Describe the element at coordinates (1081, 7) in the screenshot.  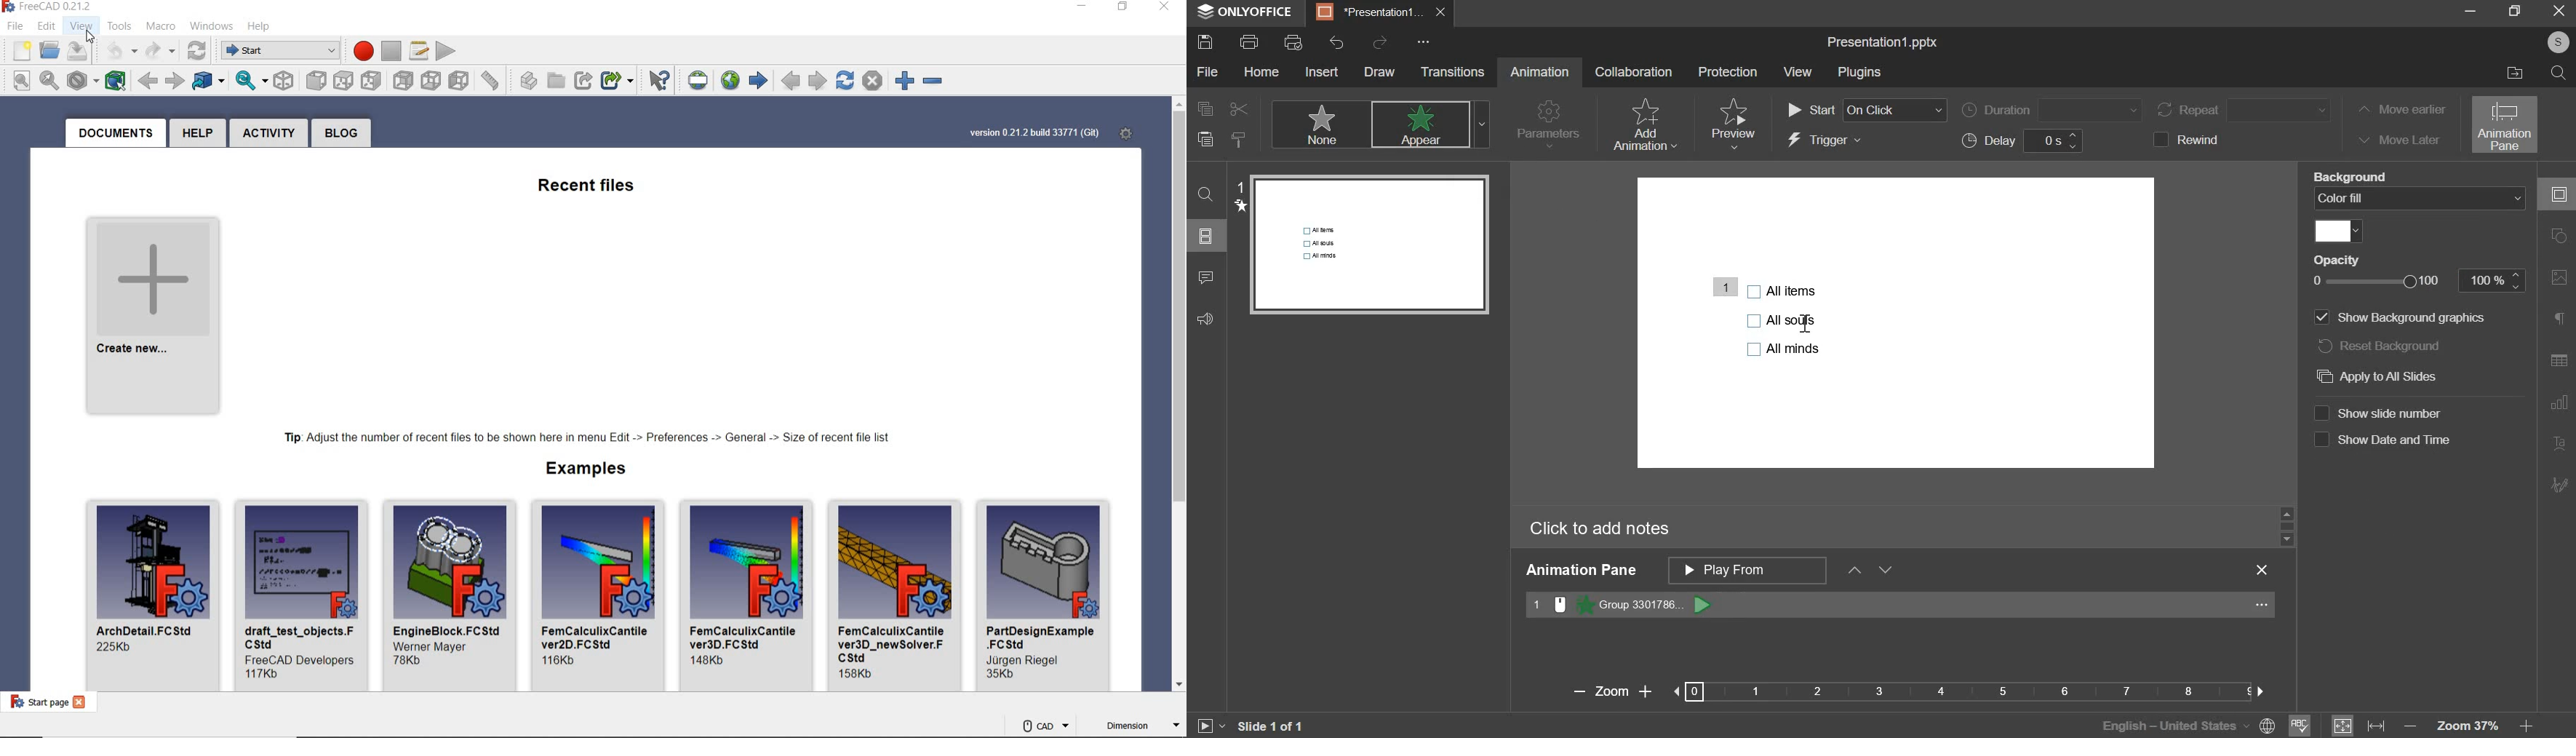
I see `minimize` at that location.